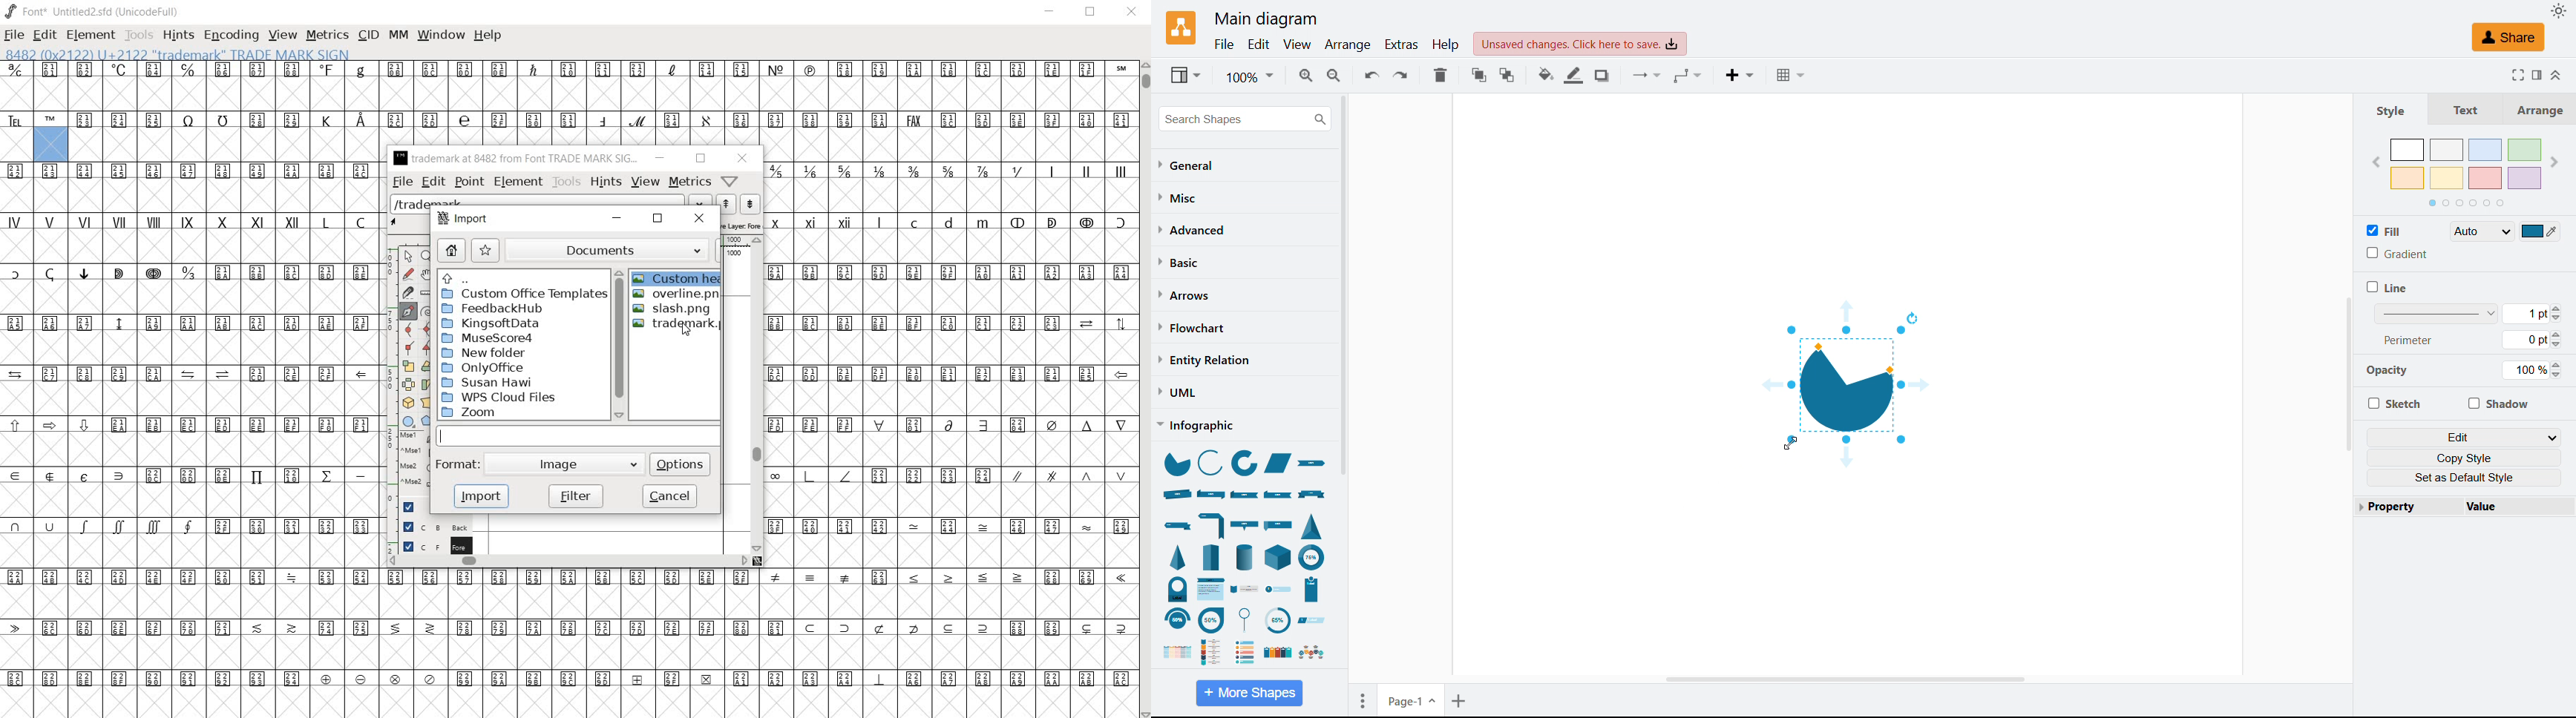  What do you see at coordinates (1176, 494) in the screenshot?
I see `ribbon  rolled` at bounding box center [1176, 494].